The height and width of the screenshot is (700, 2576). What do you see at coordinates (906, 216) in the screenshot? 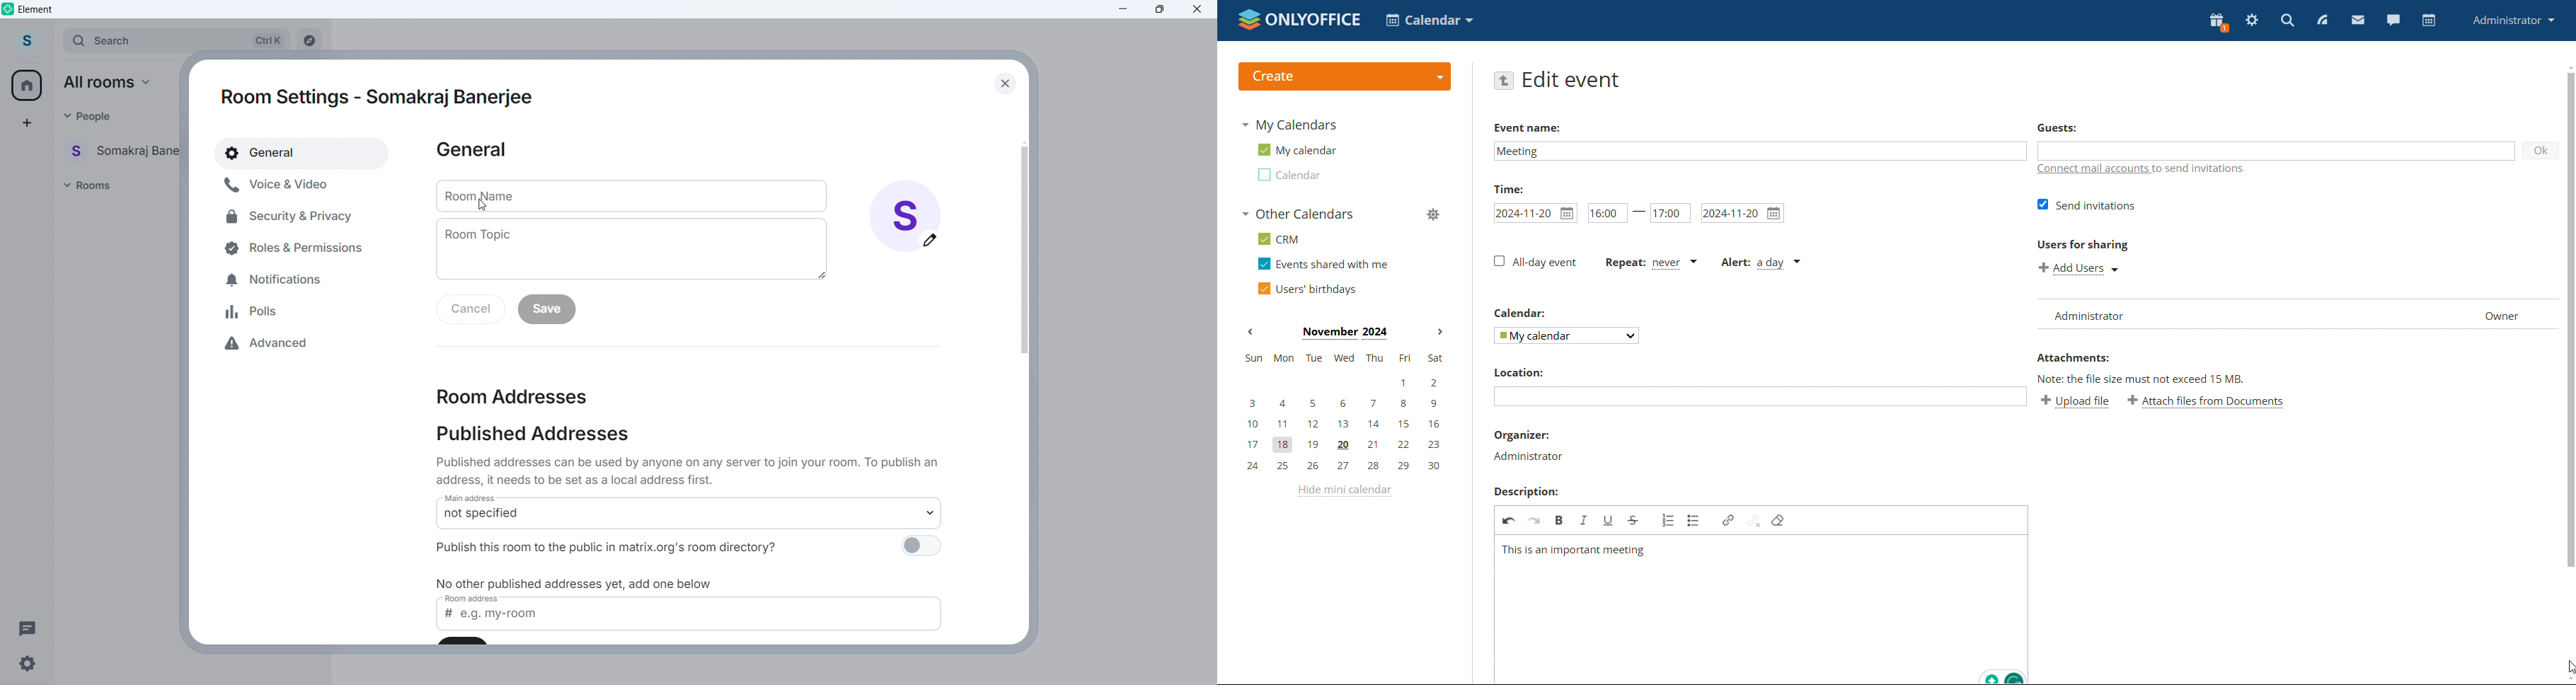
I see `Account image` at bounding box center [906, 216].